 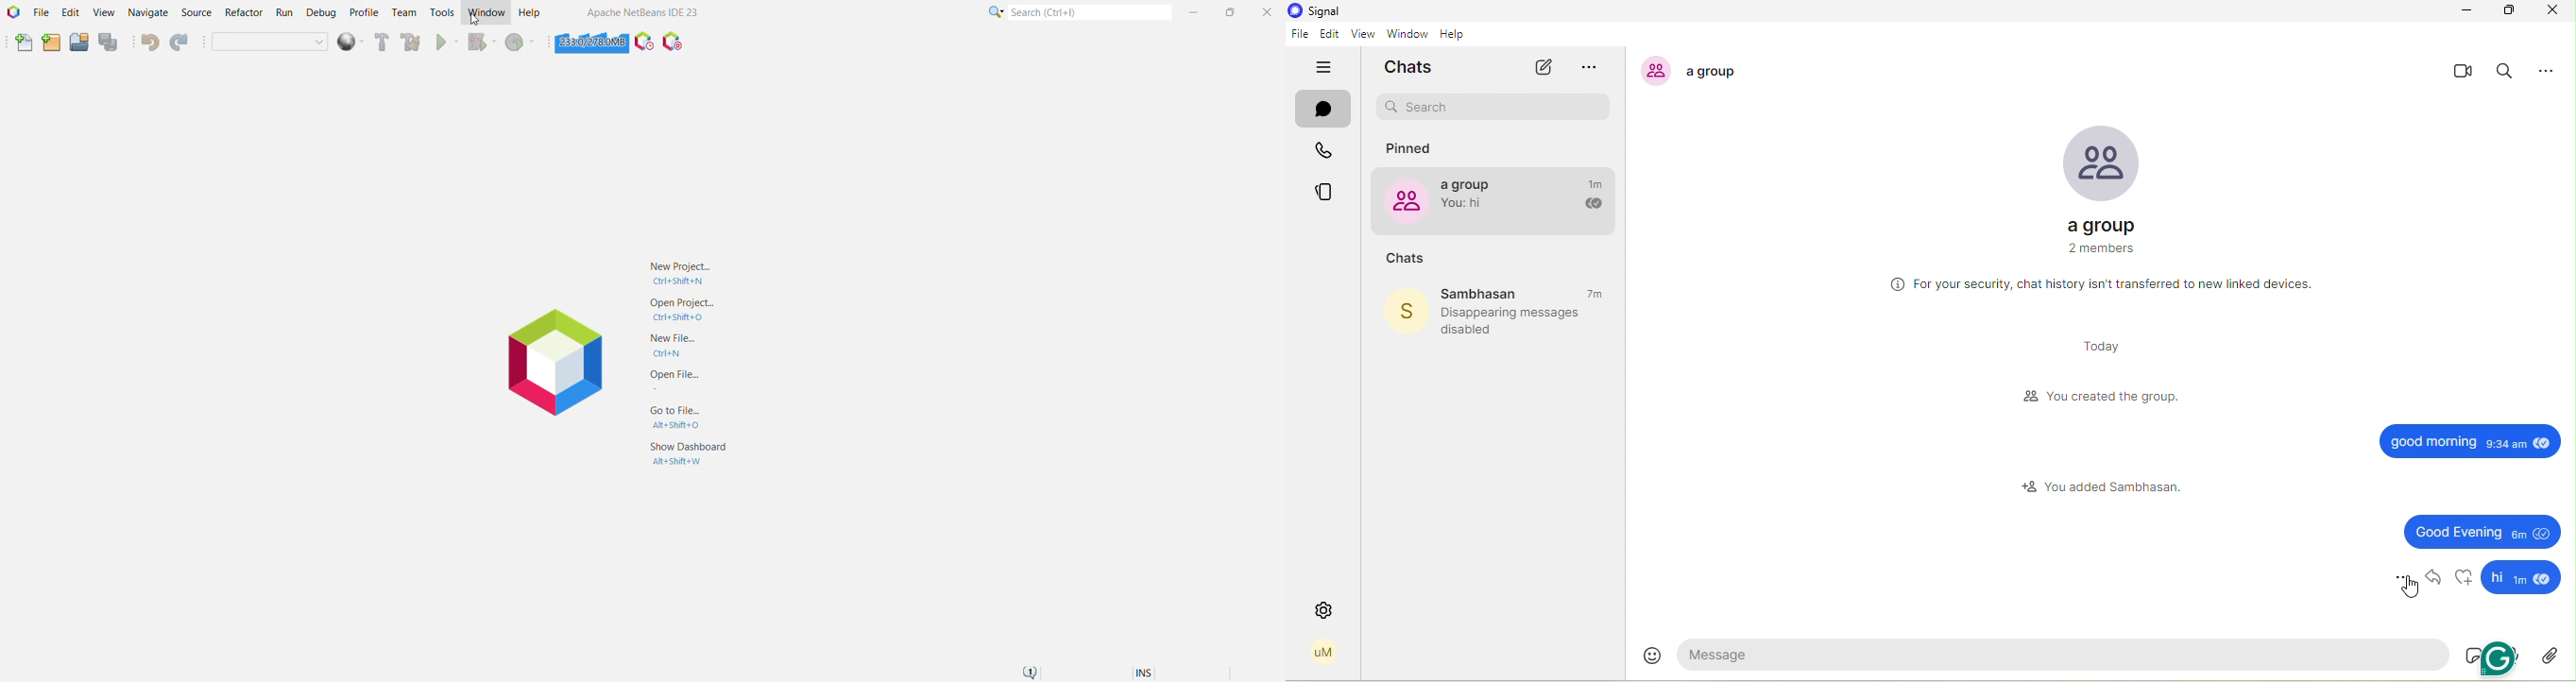 I want to click on options, so click(x=2551, y=69).